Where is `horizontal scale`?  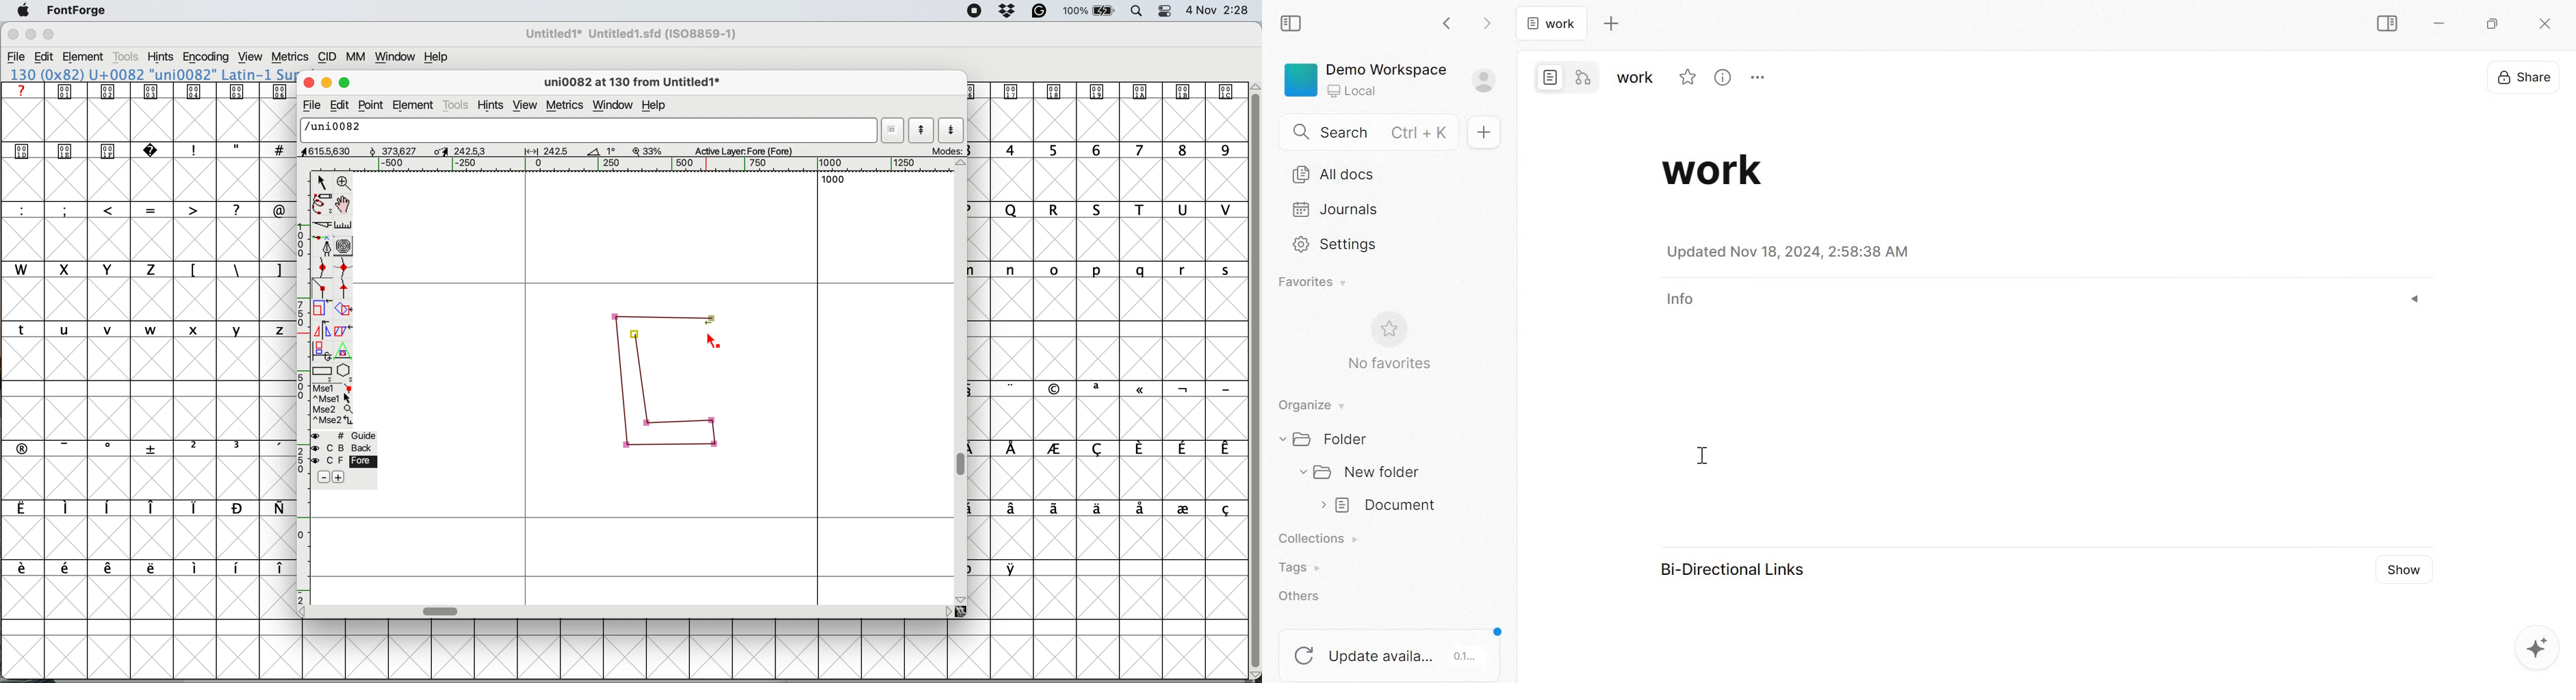 horizontal scale is located at coordinates (646, 165).